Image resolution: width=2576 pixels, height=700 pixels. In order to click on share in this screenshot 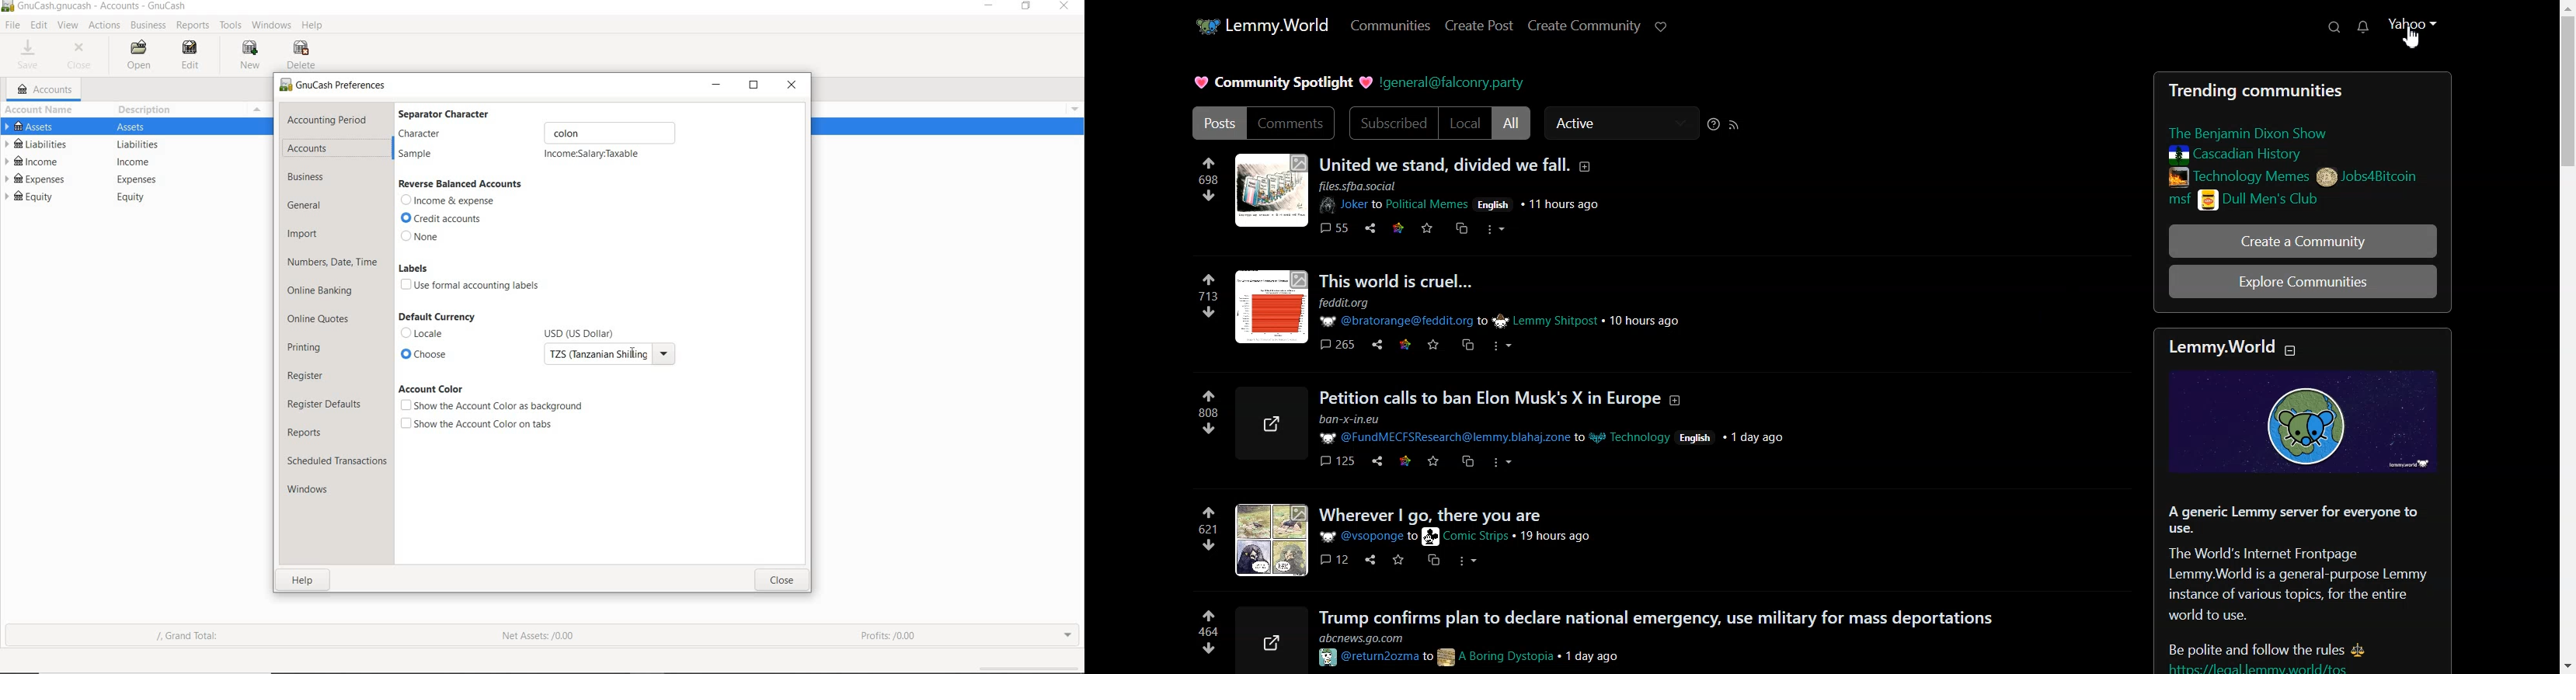, I will do `click(1366, 230)`.